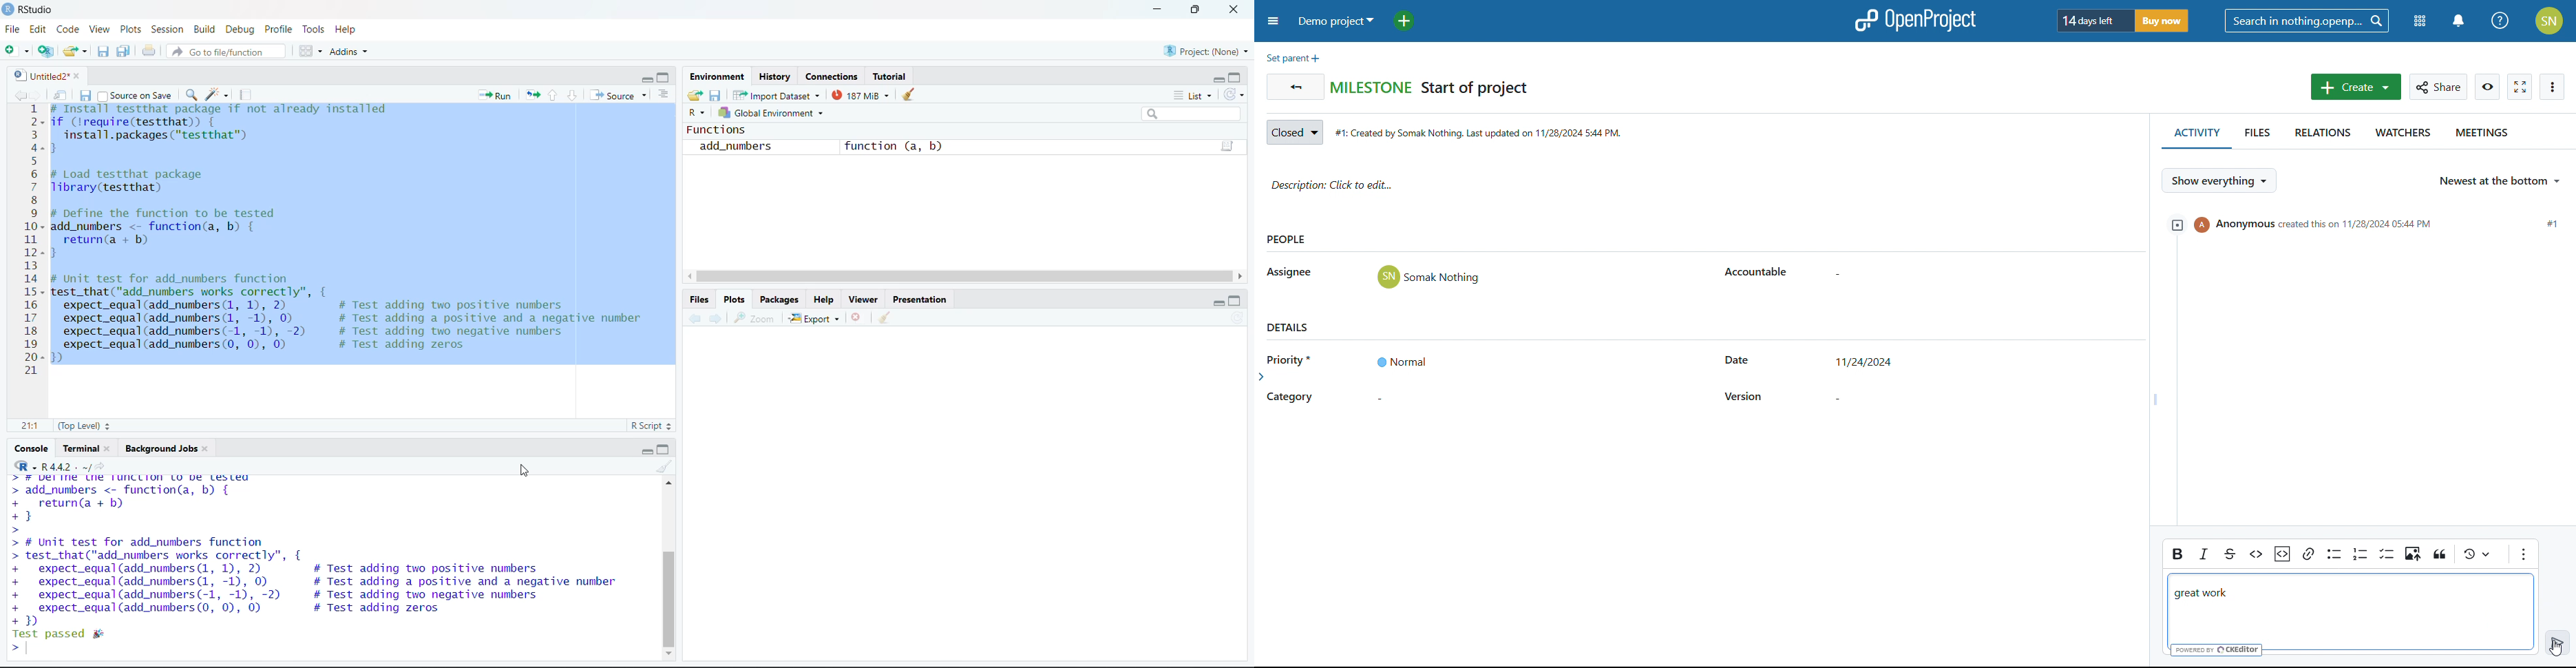 The width and height of the screenshot is (2576, 672). What do you see at coordinates (856, 316) in the screenshot?
I see `remove` at bounding box center [856, 316].